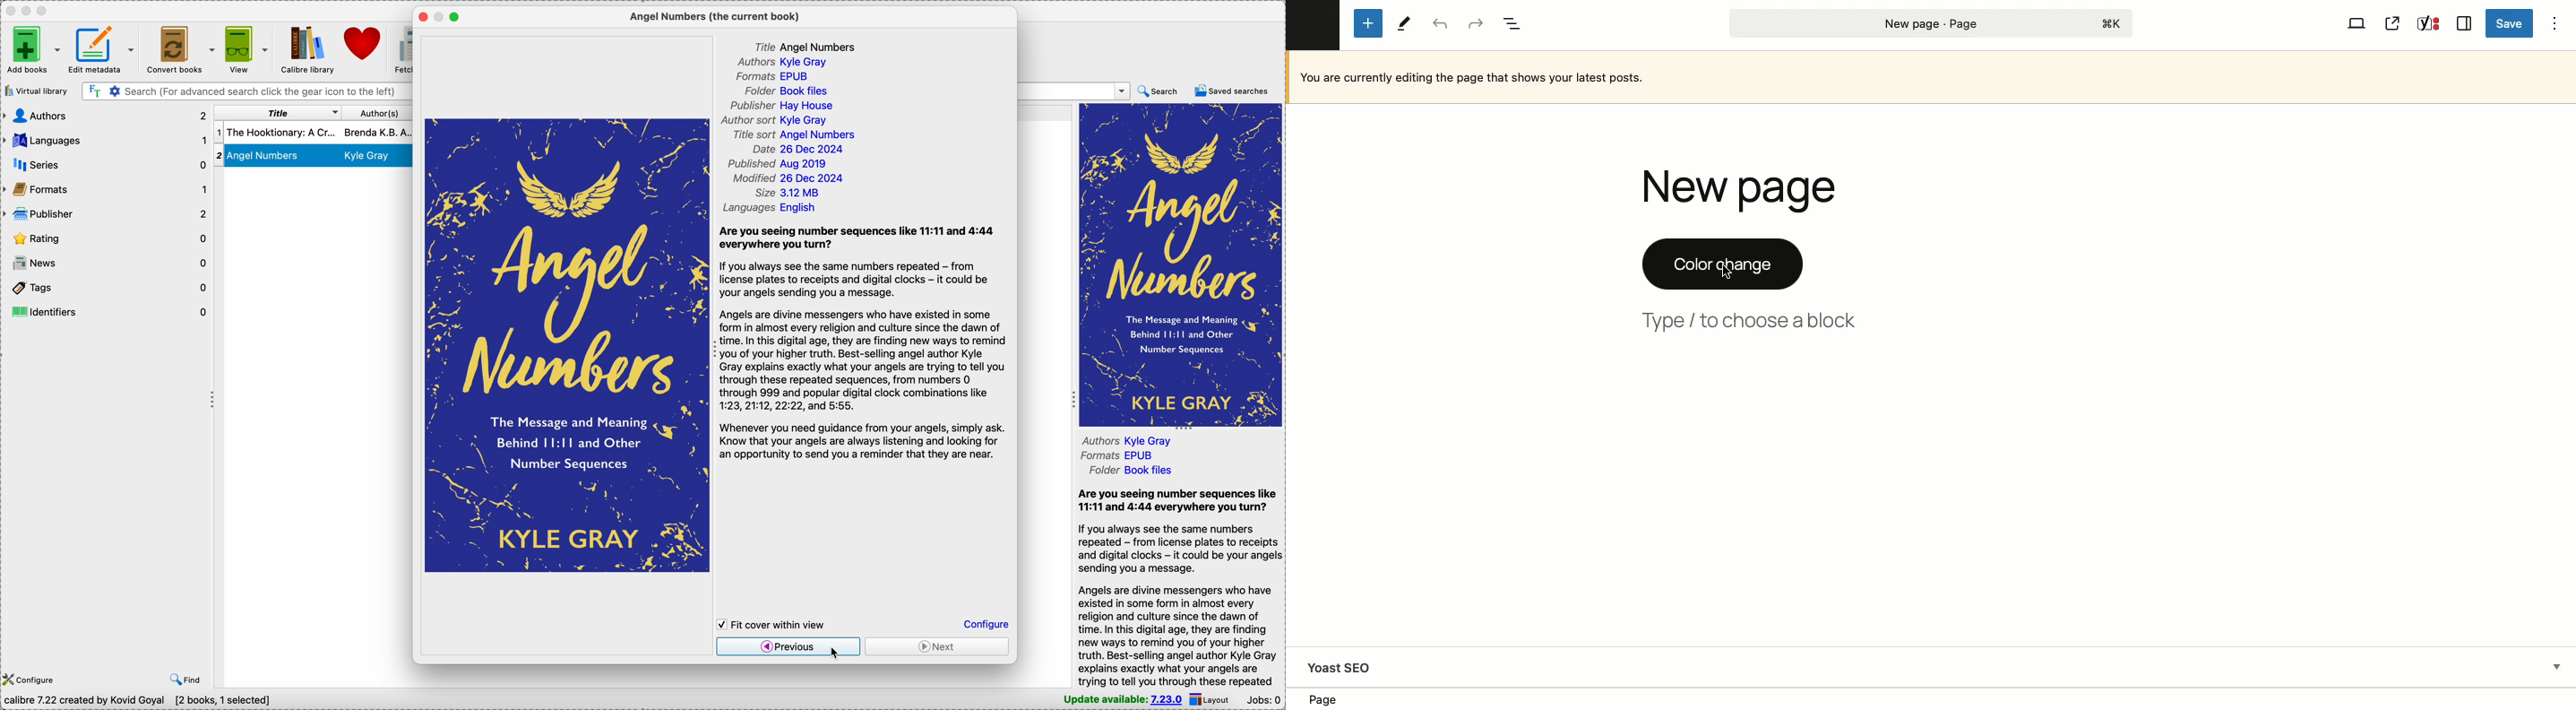 The width and height of the screenshot is (2576, 728). What do you see at coordinates (180, 49) in the screenshot?
I see `convert books` at bounding box center [180, 49].